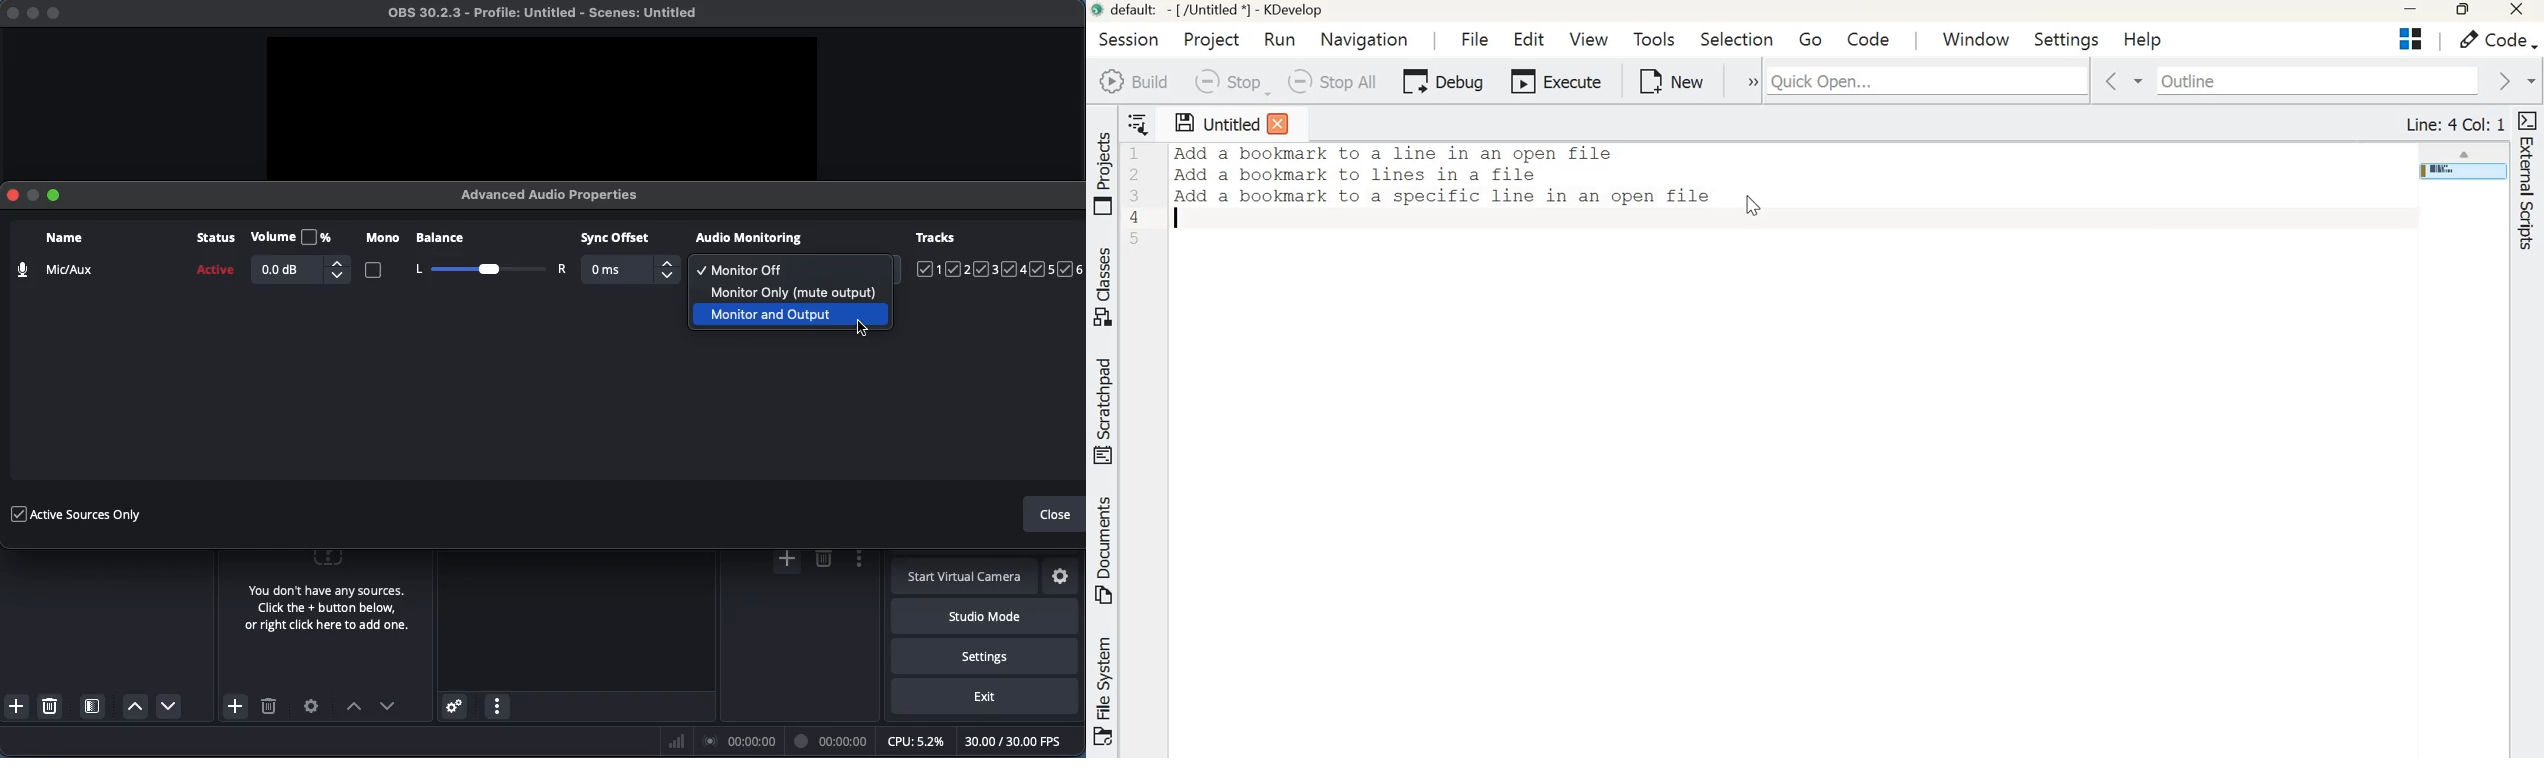 Image resolution: width=2548 pixels, height=784 pixels. Describe the element at coordinates (1062, 577) in the screenshot. I see `Settings` at that location.